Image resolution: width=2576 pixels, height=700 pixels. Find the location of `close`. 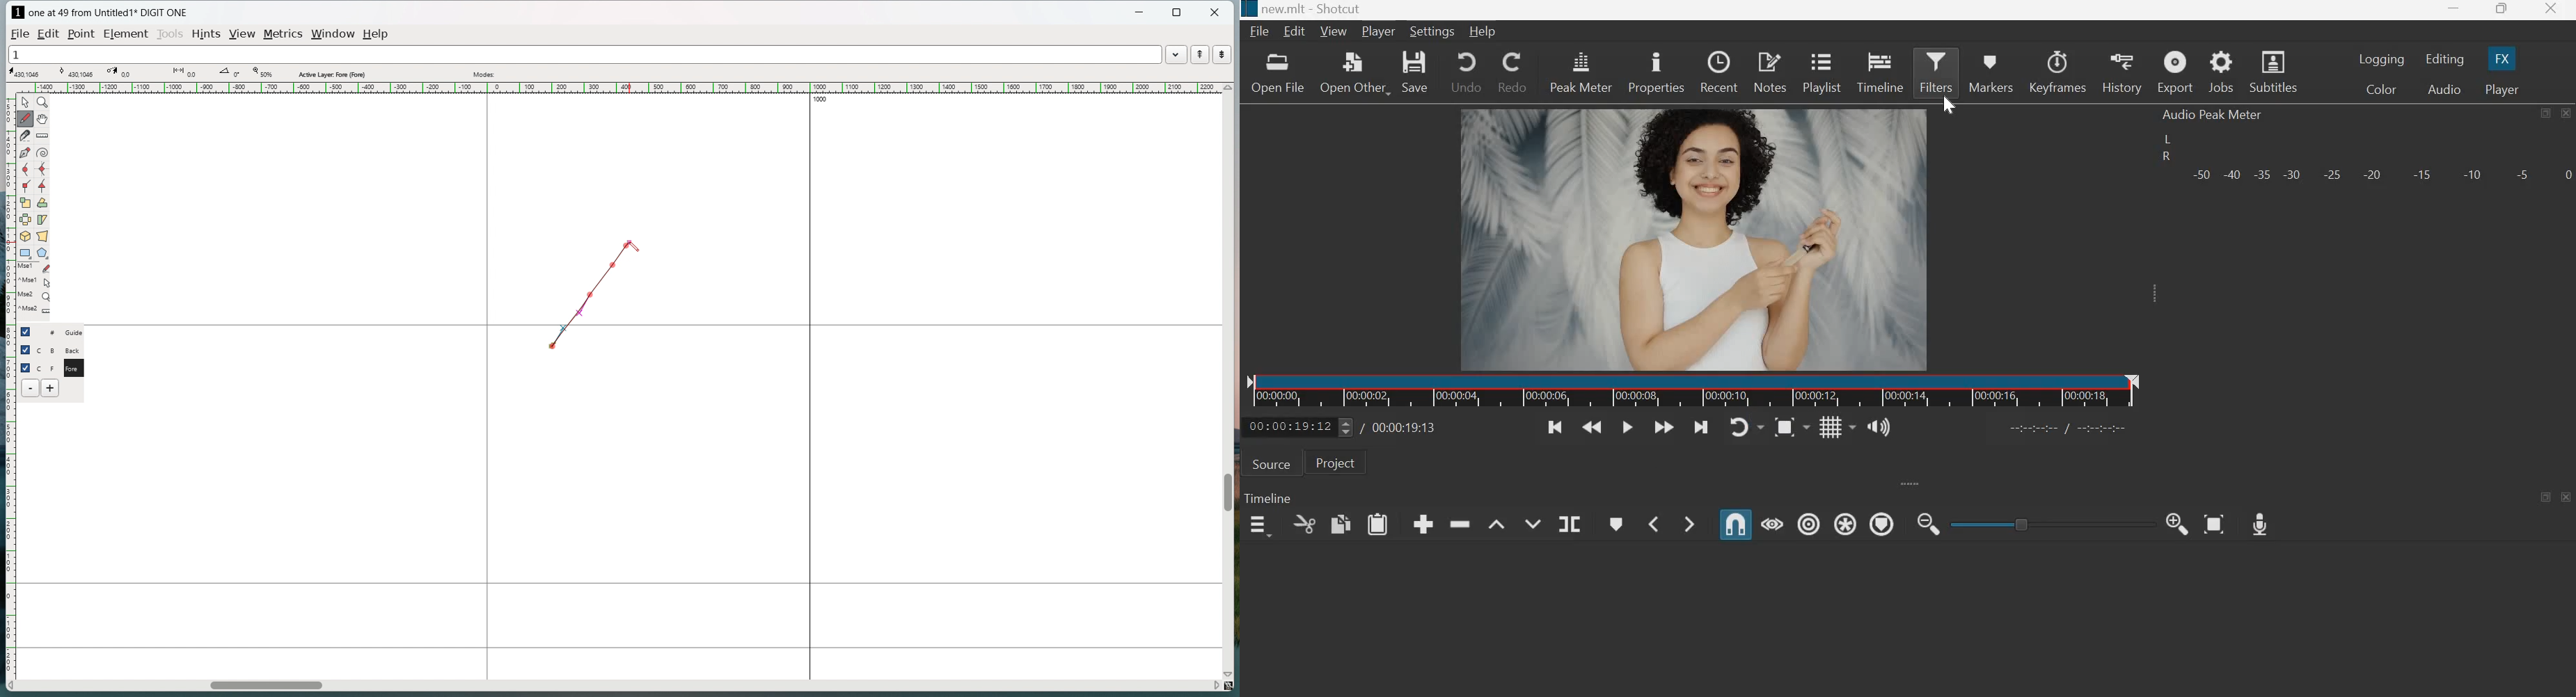

close is located at coordinates (1215, 12).